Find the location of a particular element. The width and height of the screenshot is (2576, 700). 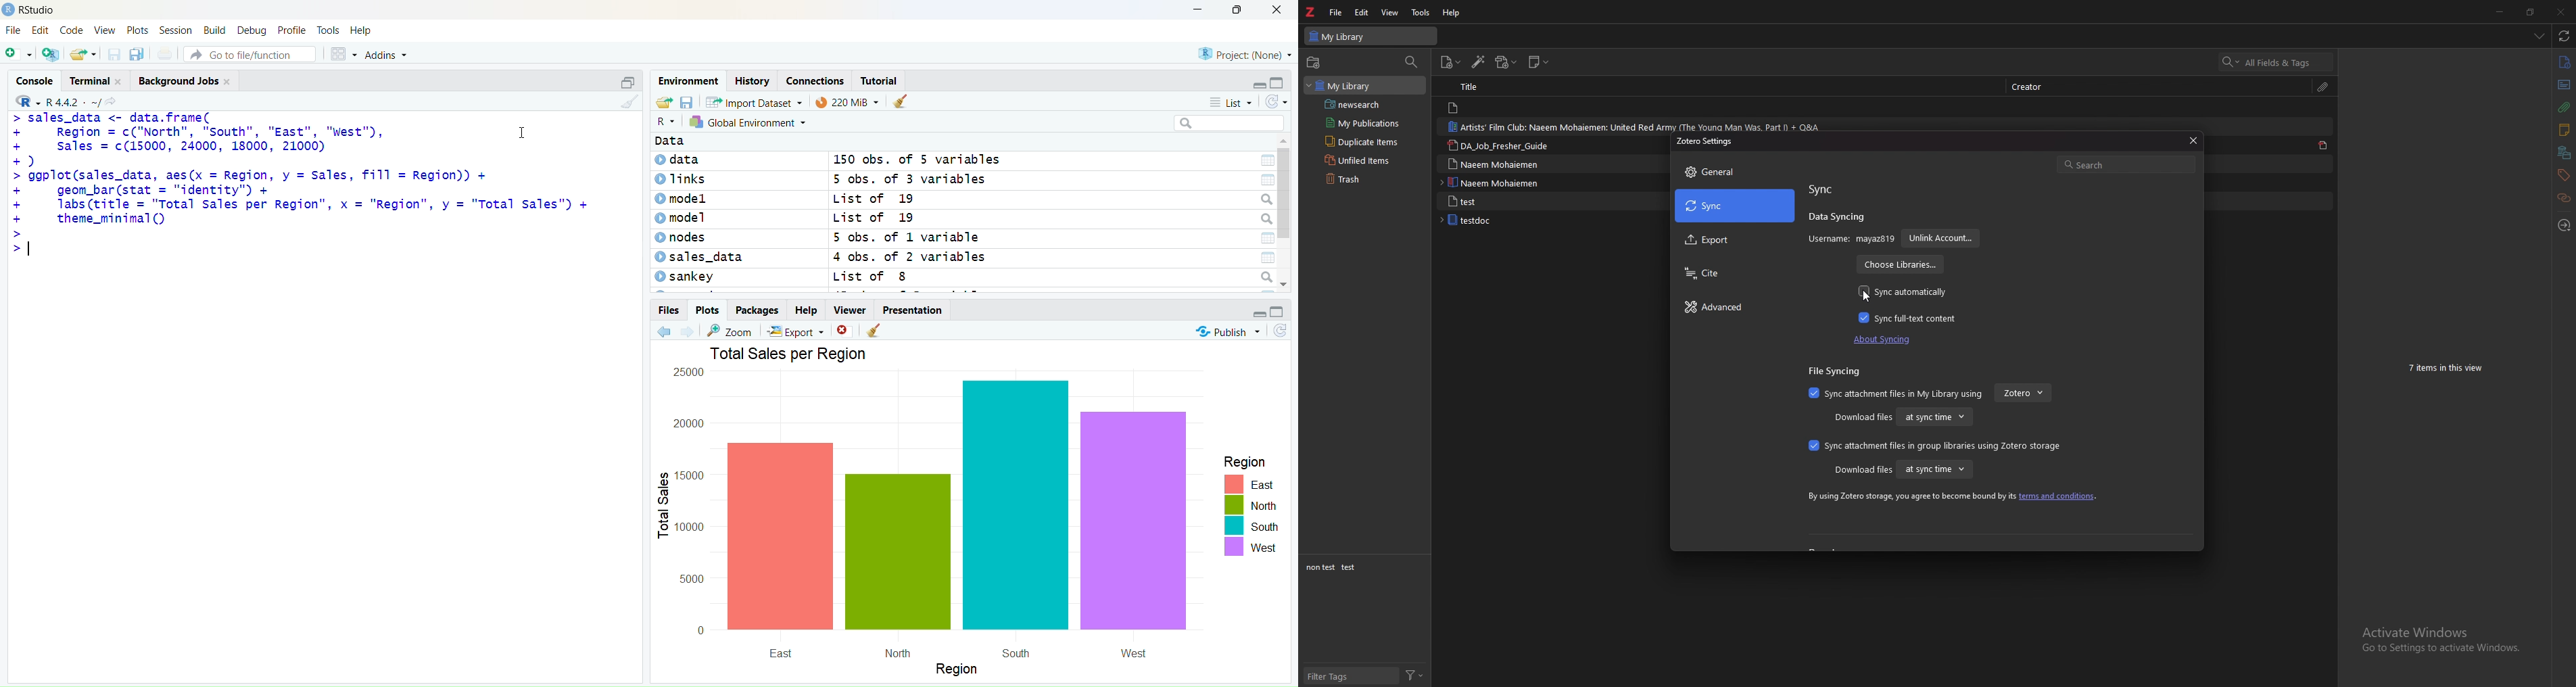

clear is located at coordinates (627, 104).